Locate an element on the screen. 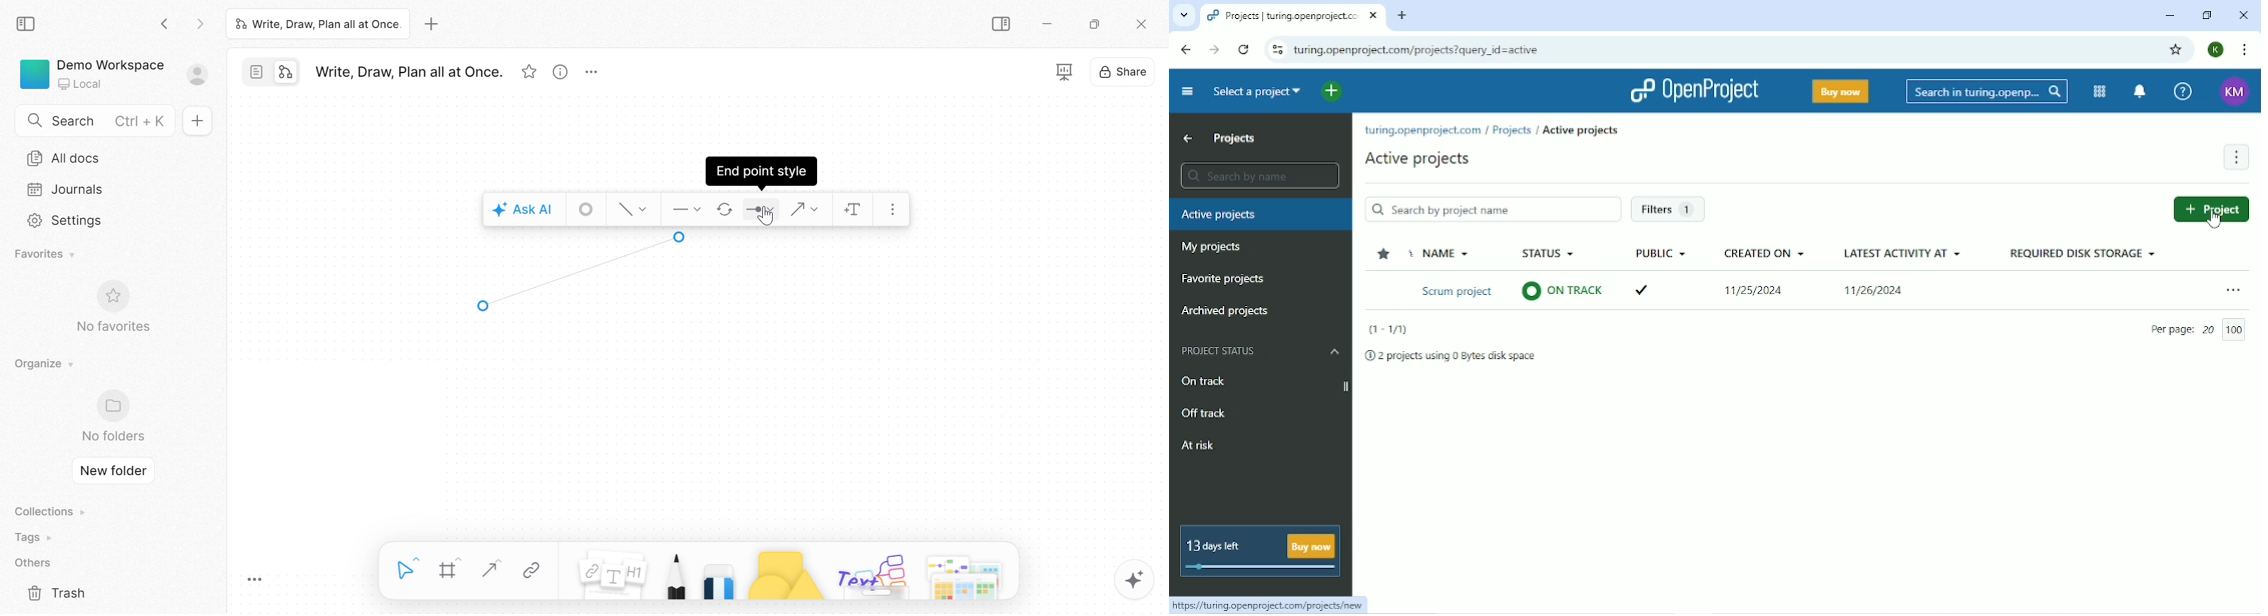 Image resolution: width=2268 pixels, height=616 pixels. https://turing.openproject.com/projects/new is located at coordinates (1271, 605).